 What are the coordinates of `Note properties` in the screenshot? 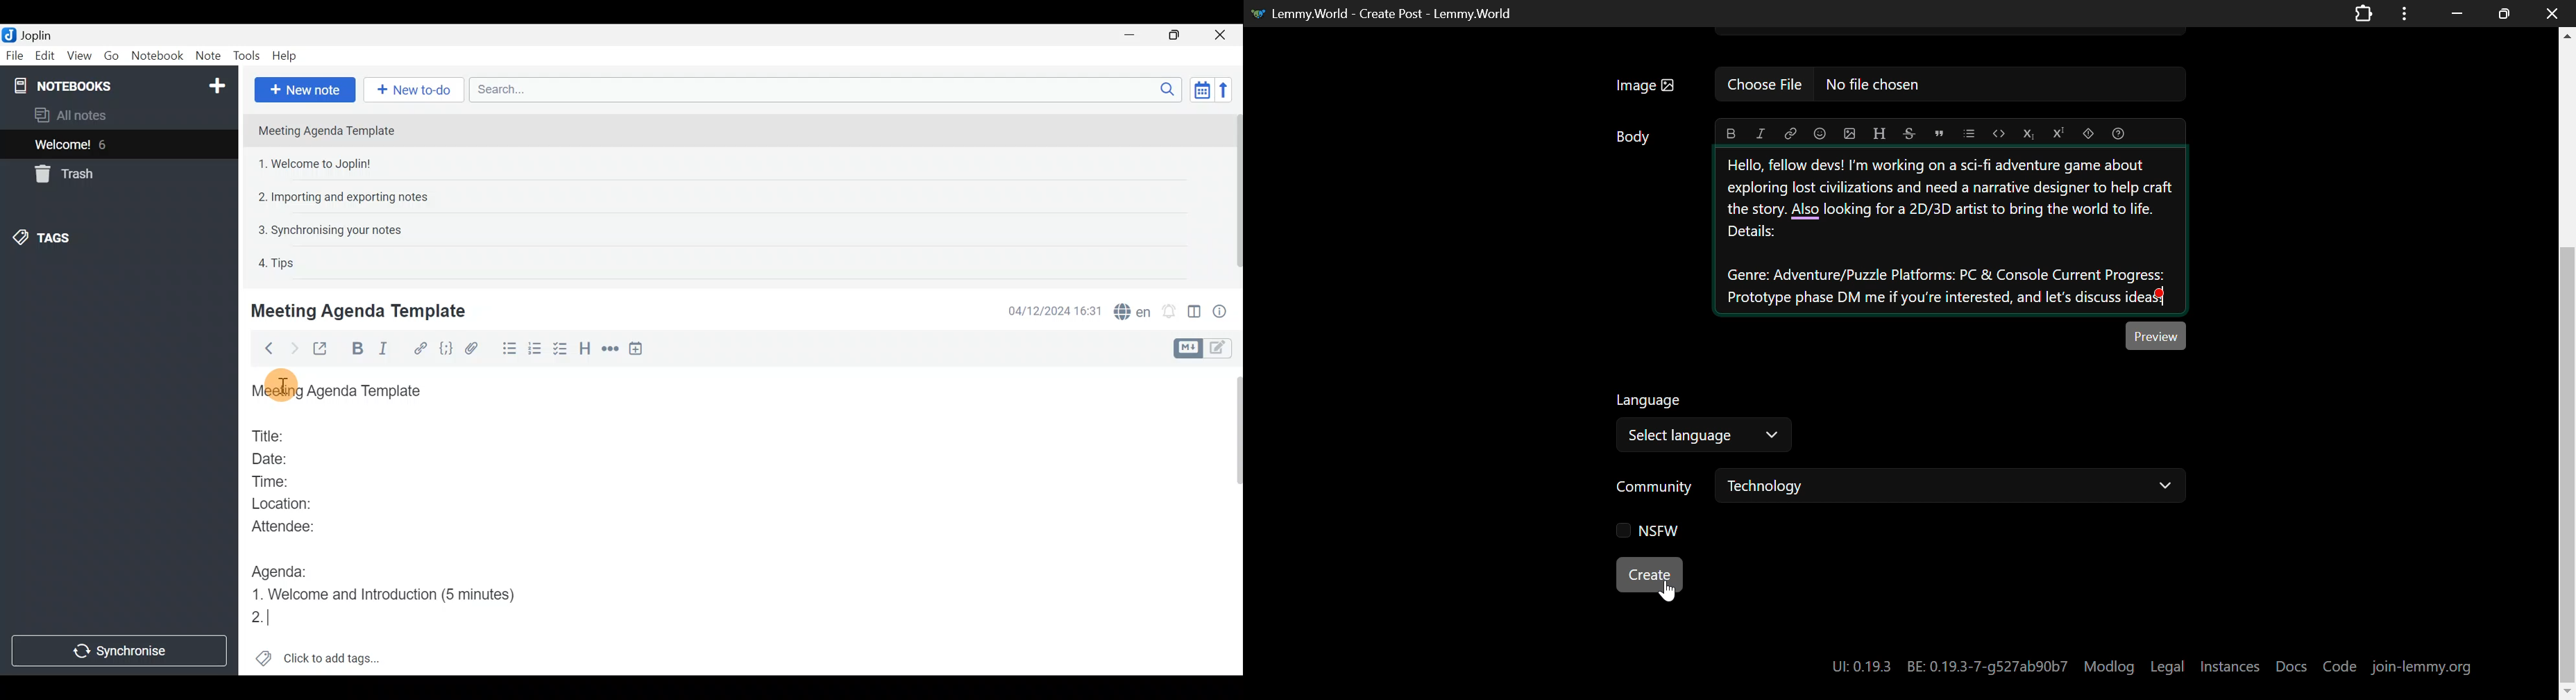 It's located at (1224, 310).